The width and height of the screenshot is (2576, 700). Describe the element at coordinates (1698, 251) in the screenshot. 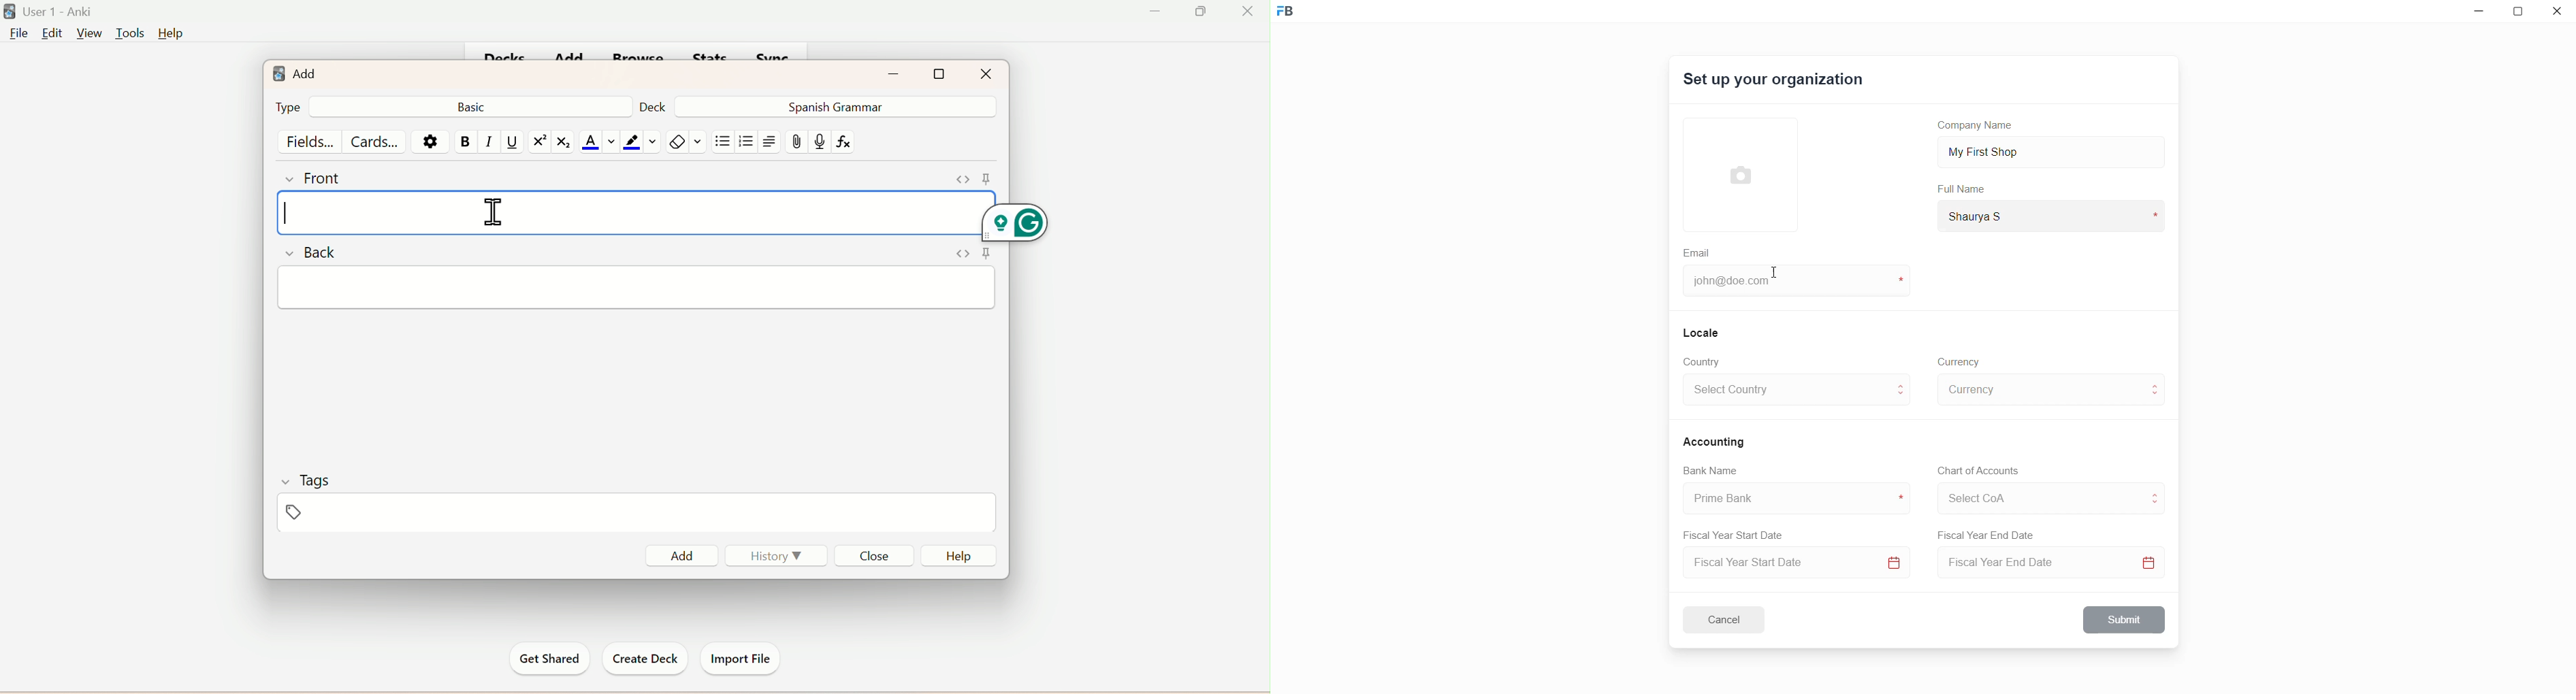

I see `Email` at that location.